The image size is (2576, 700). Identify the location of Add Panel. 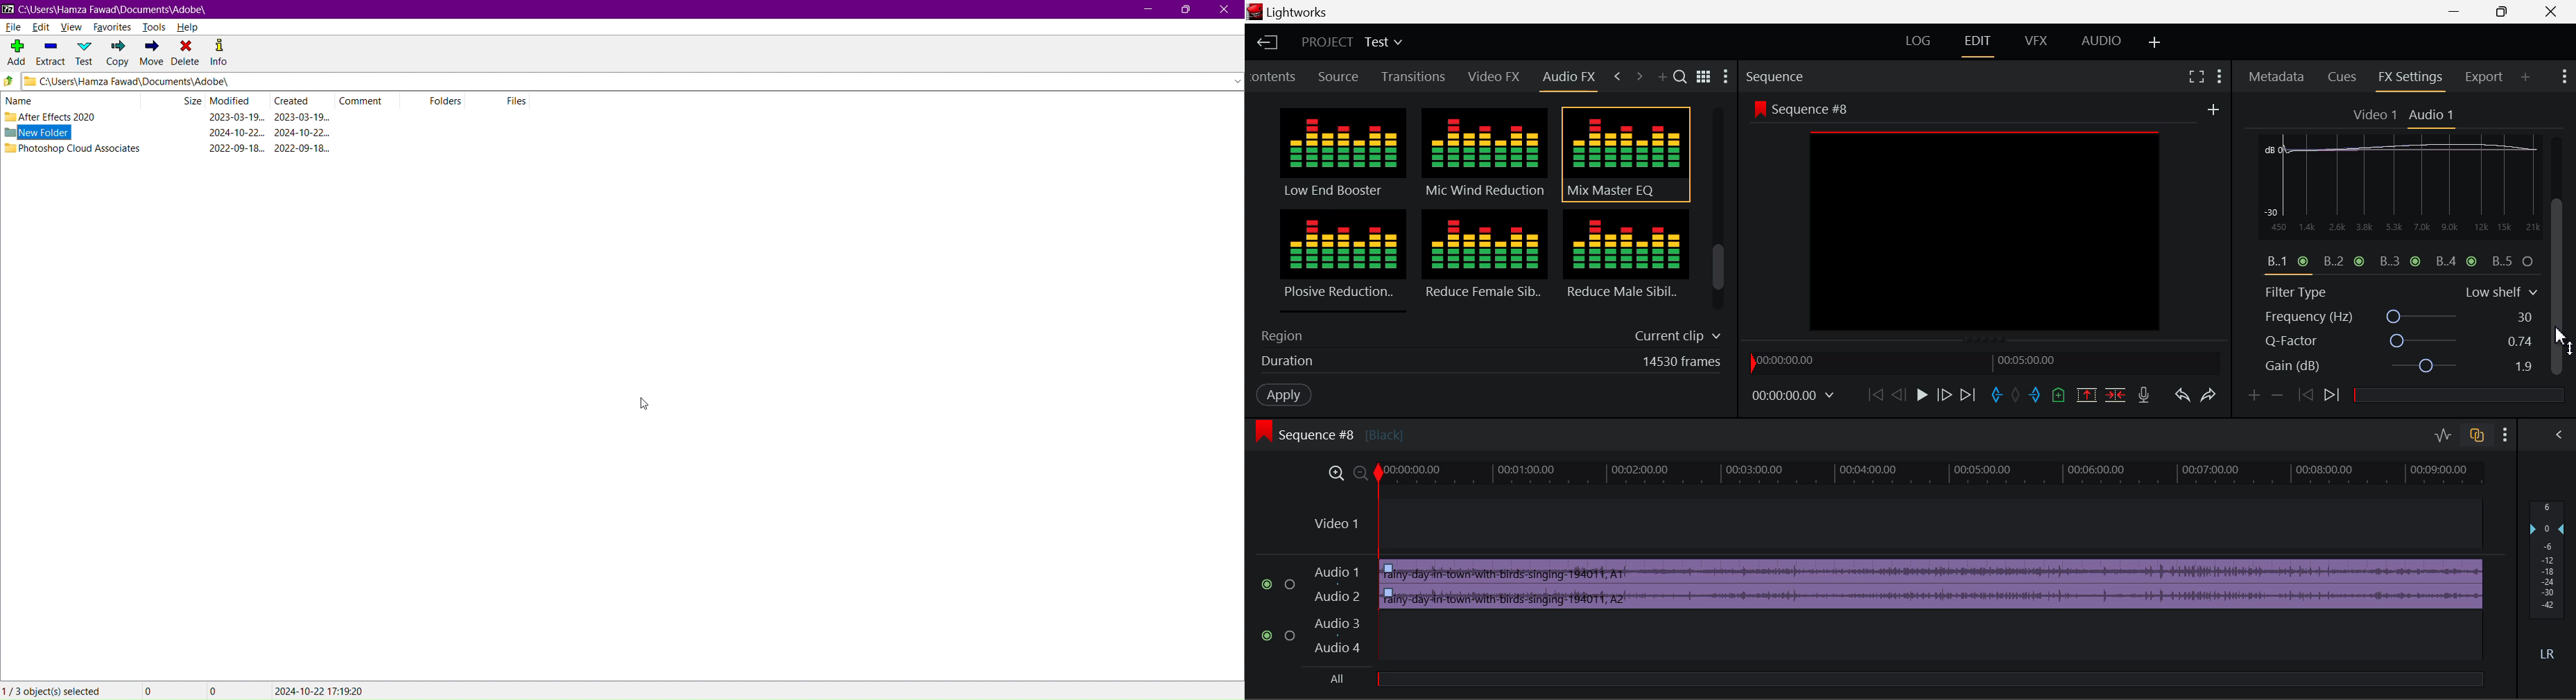
(2525, 78).